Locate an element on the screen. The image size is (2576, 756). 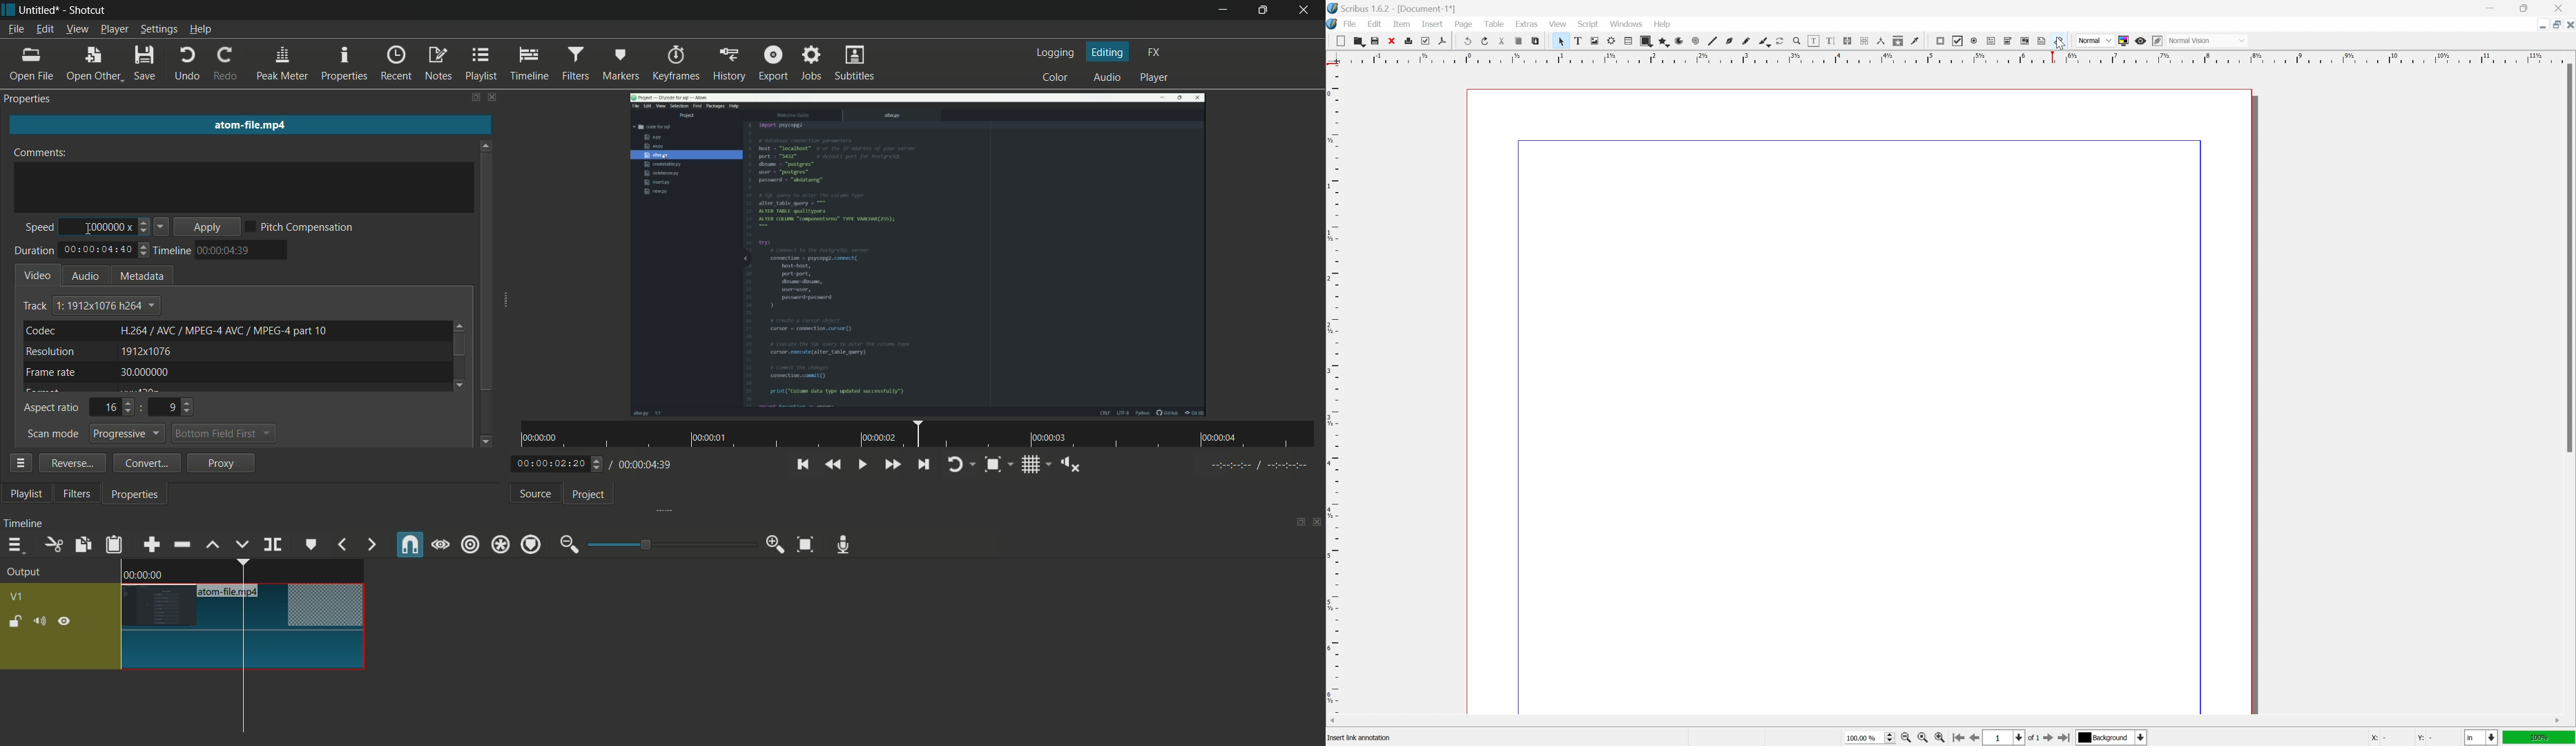
time is located at coordinates (225, 251).